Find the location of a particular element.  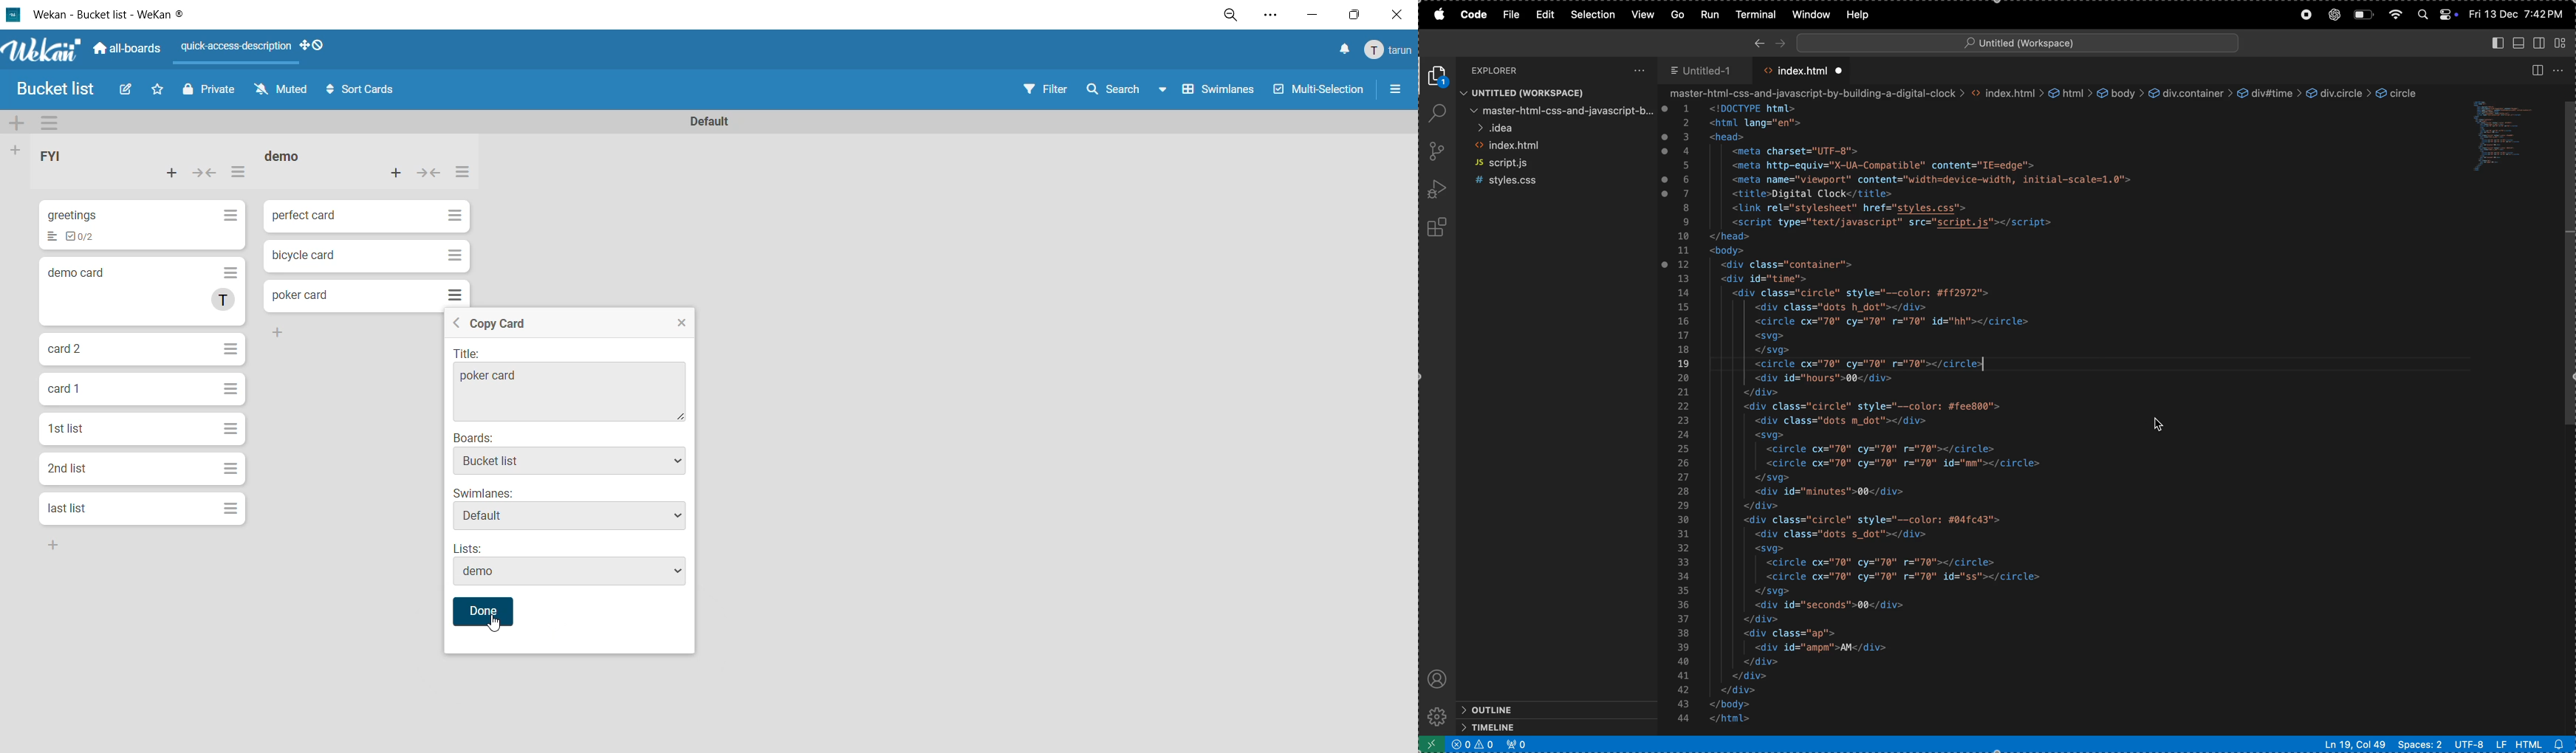

Bucket list is located at coordinates (566, 463).